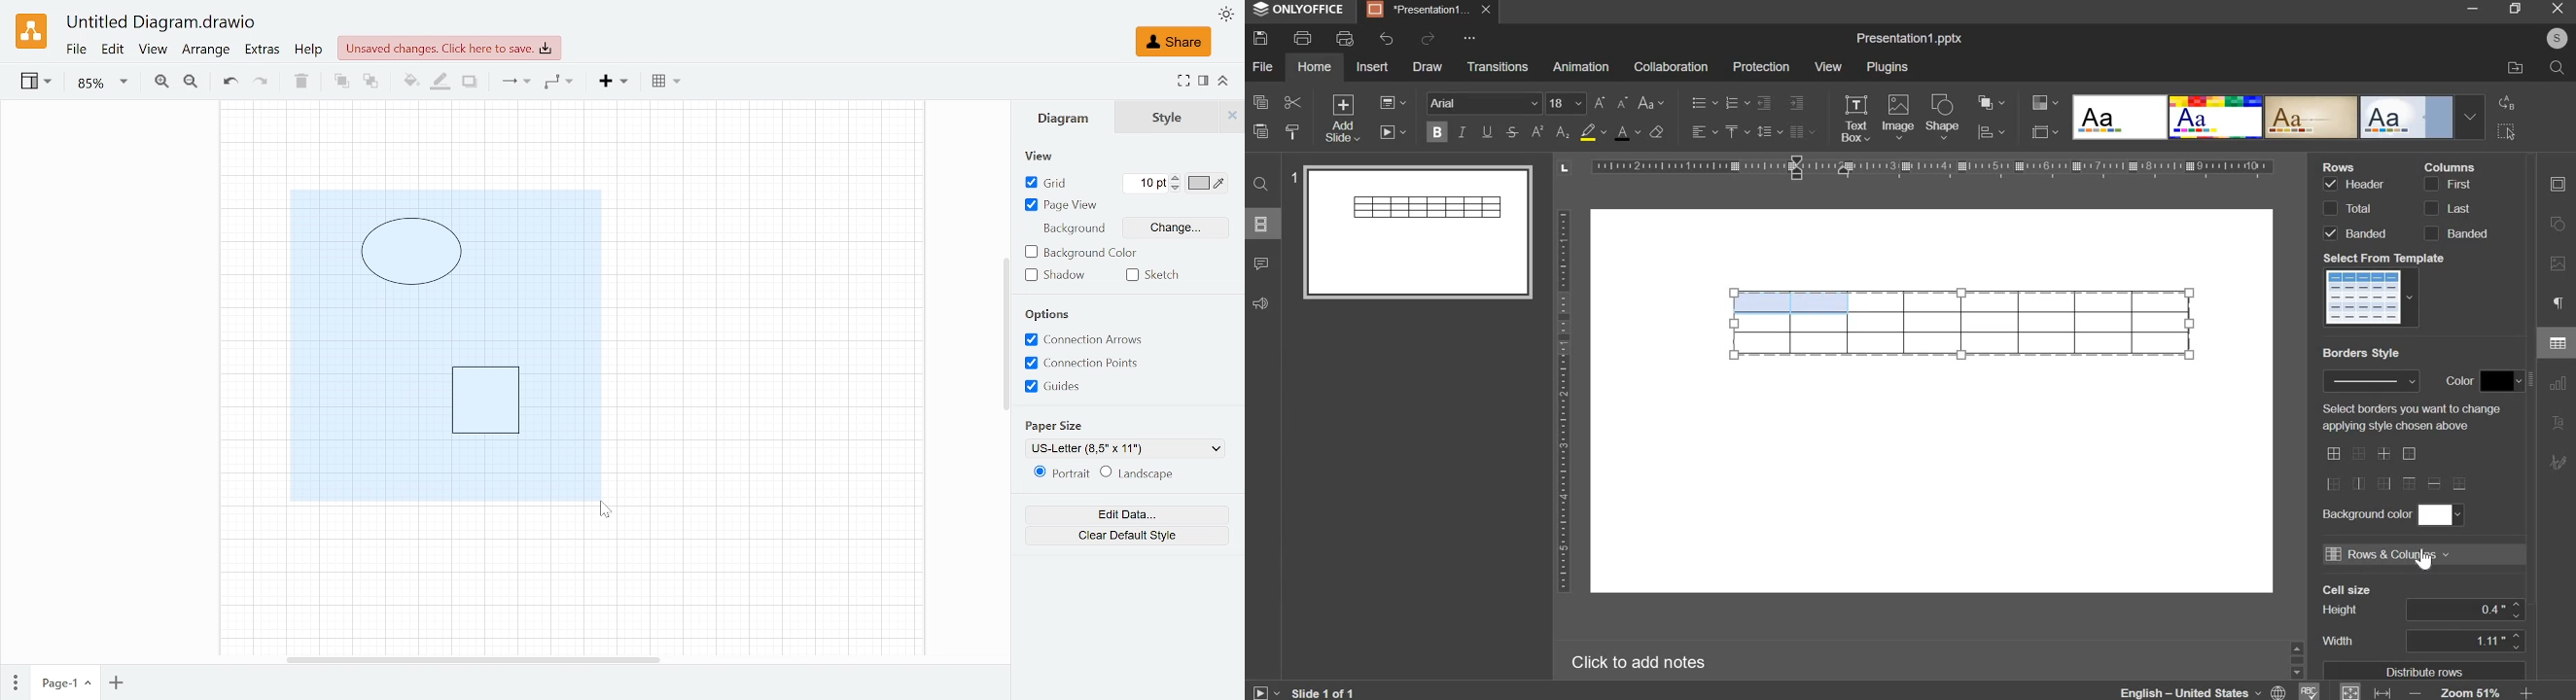 The image size is (2576, 700). Describe the element at coordinates (1656, 131) in the screenshot. I see `clear style` at that location.